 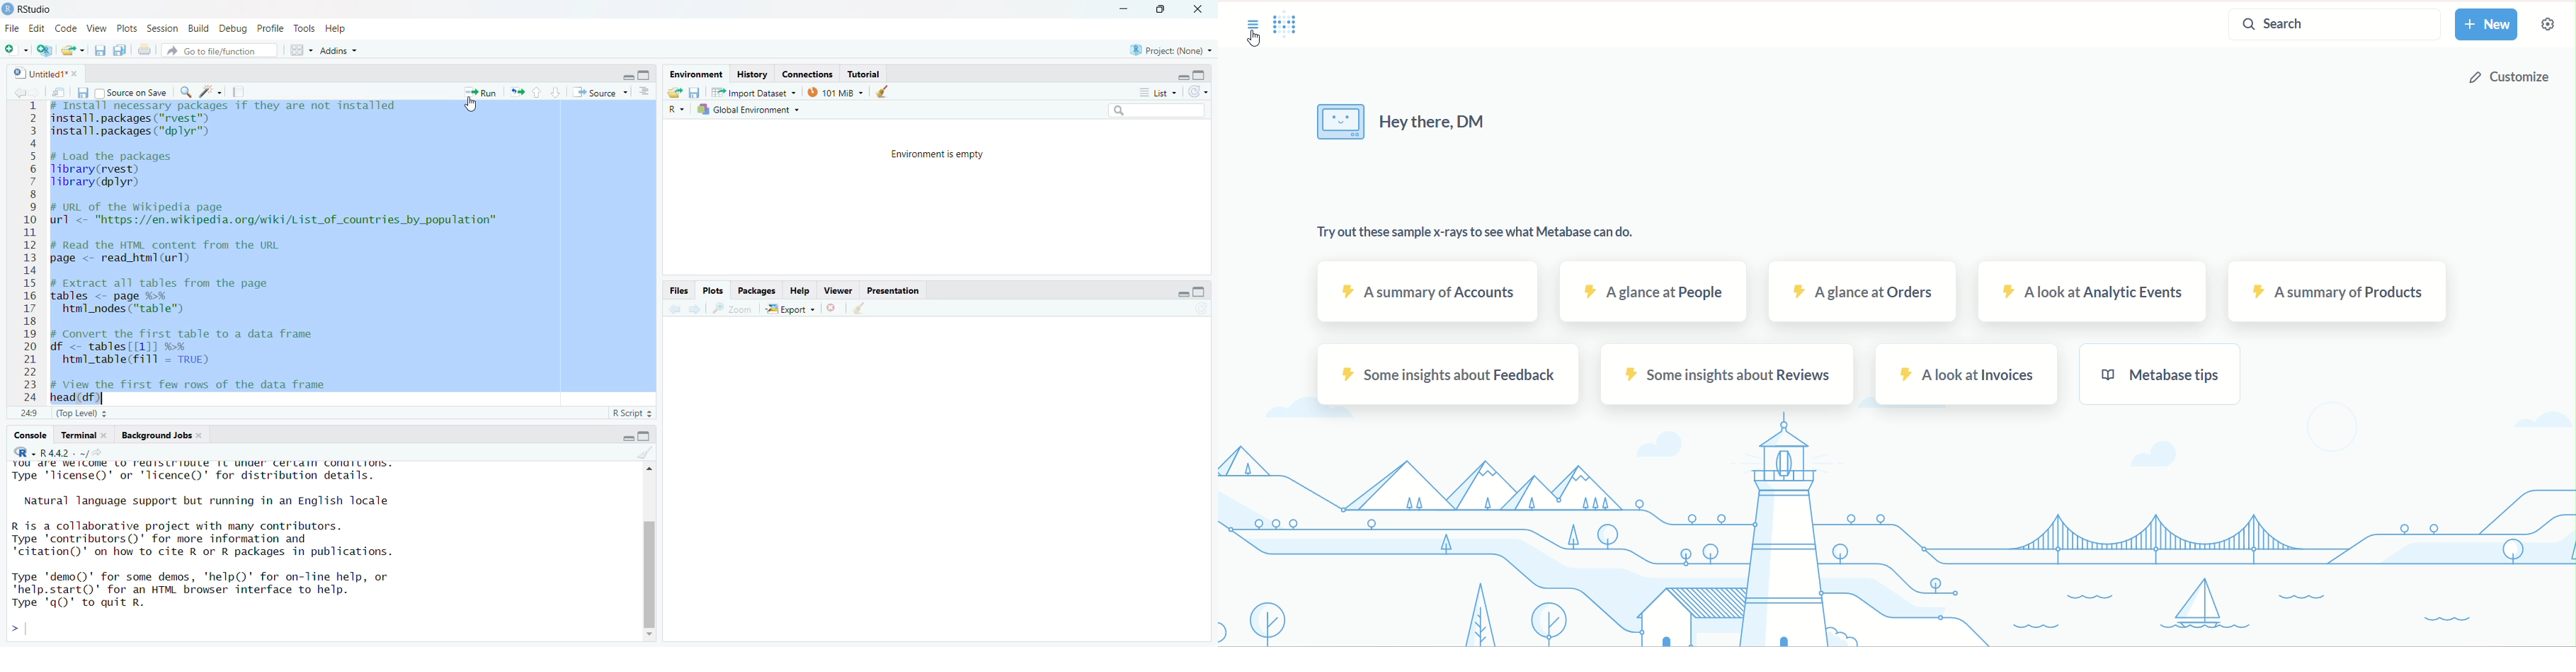 I want to click on open folder, so click(x=676, y=92).